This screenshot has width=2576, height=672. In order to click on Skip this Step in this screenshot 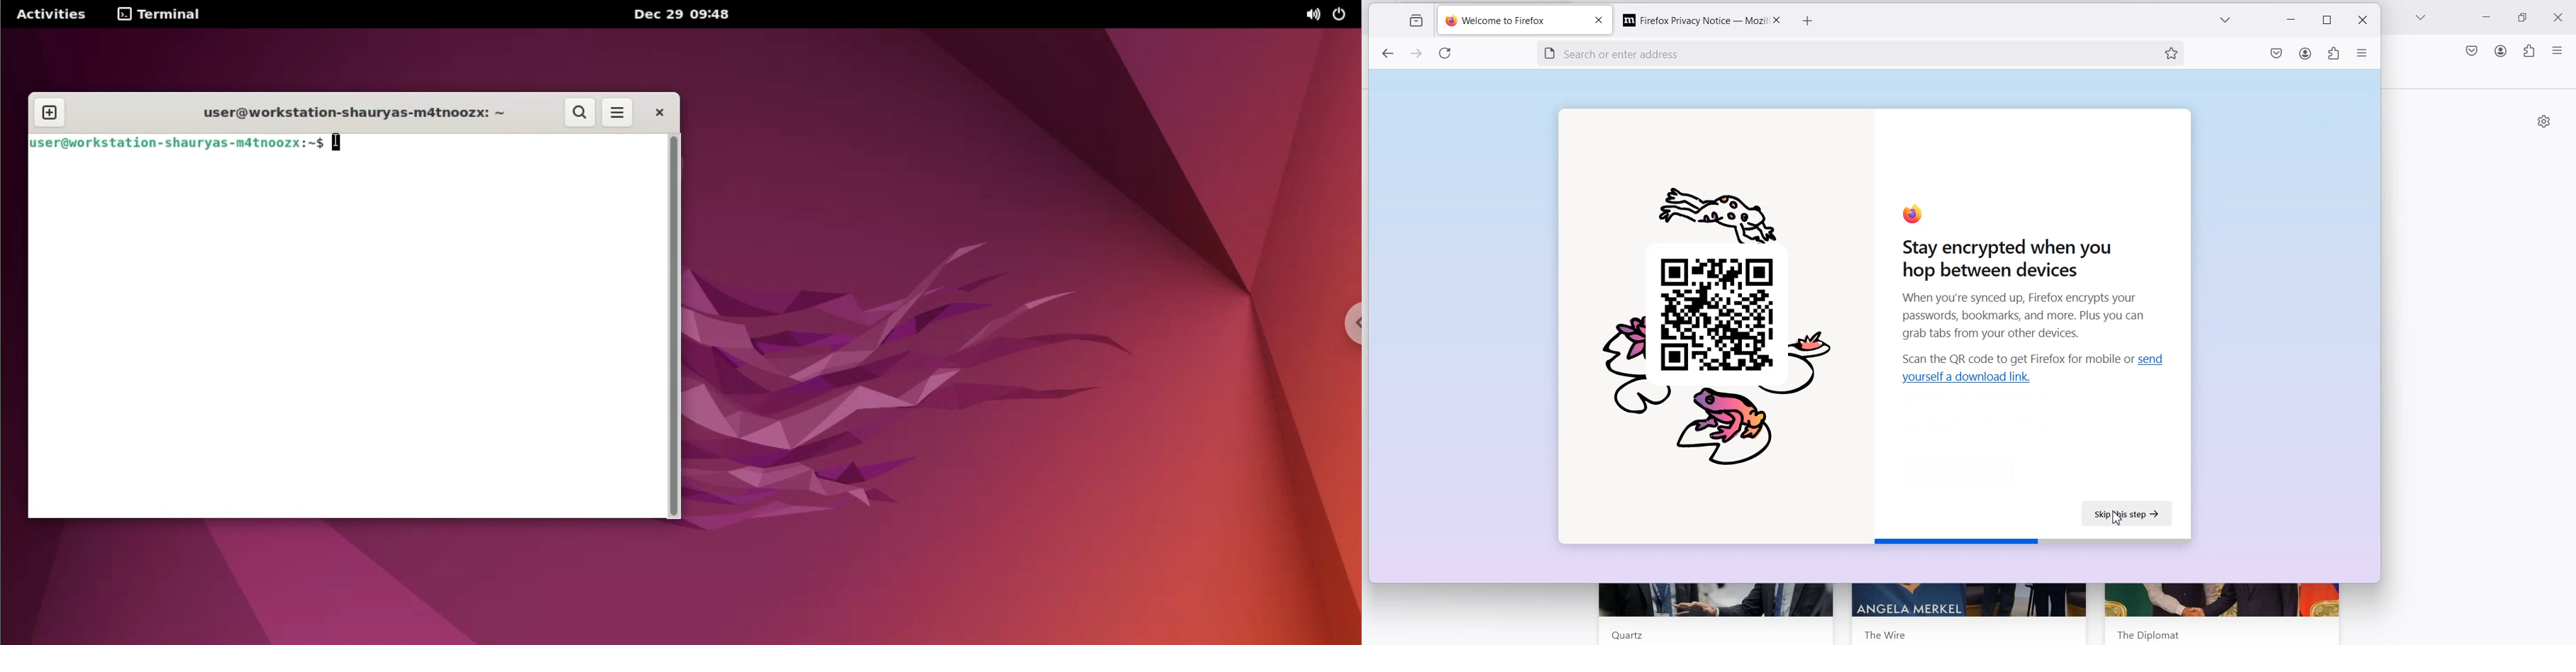, I will do `click(2128, 514)`.